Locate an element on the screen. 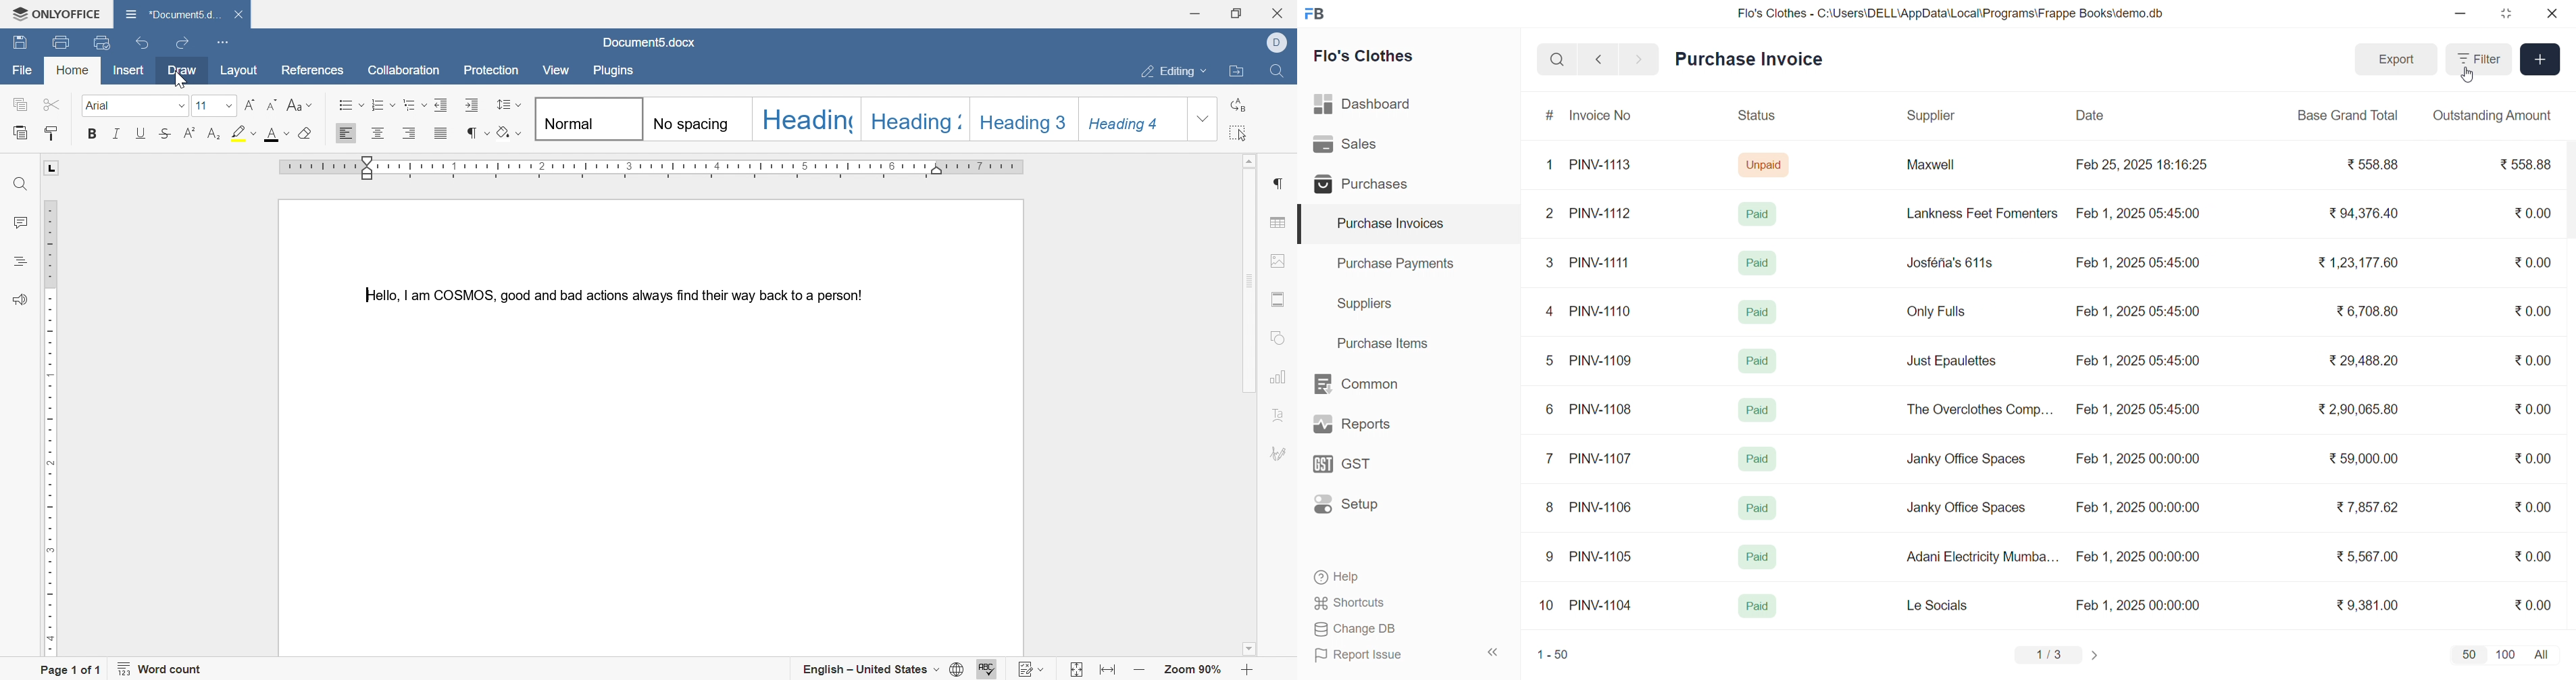  Paid is located at coordinates (1758, 263).